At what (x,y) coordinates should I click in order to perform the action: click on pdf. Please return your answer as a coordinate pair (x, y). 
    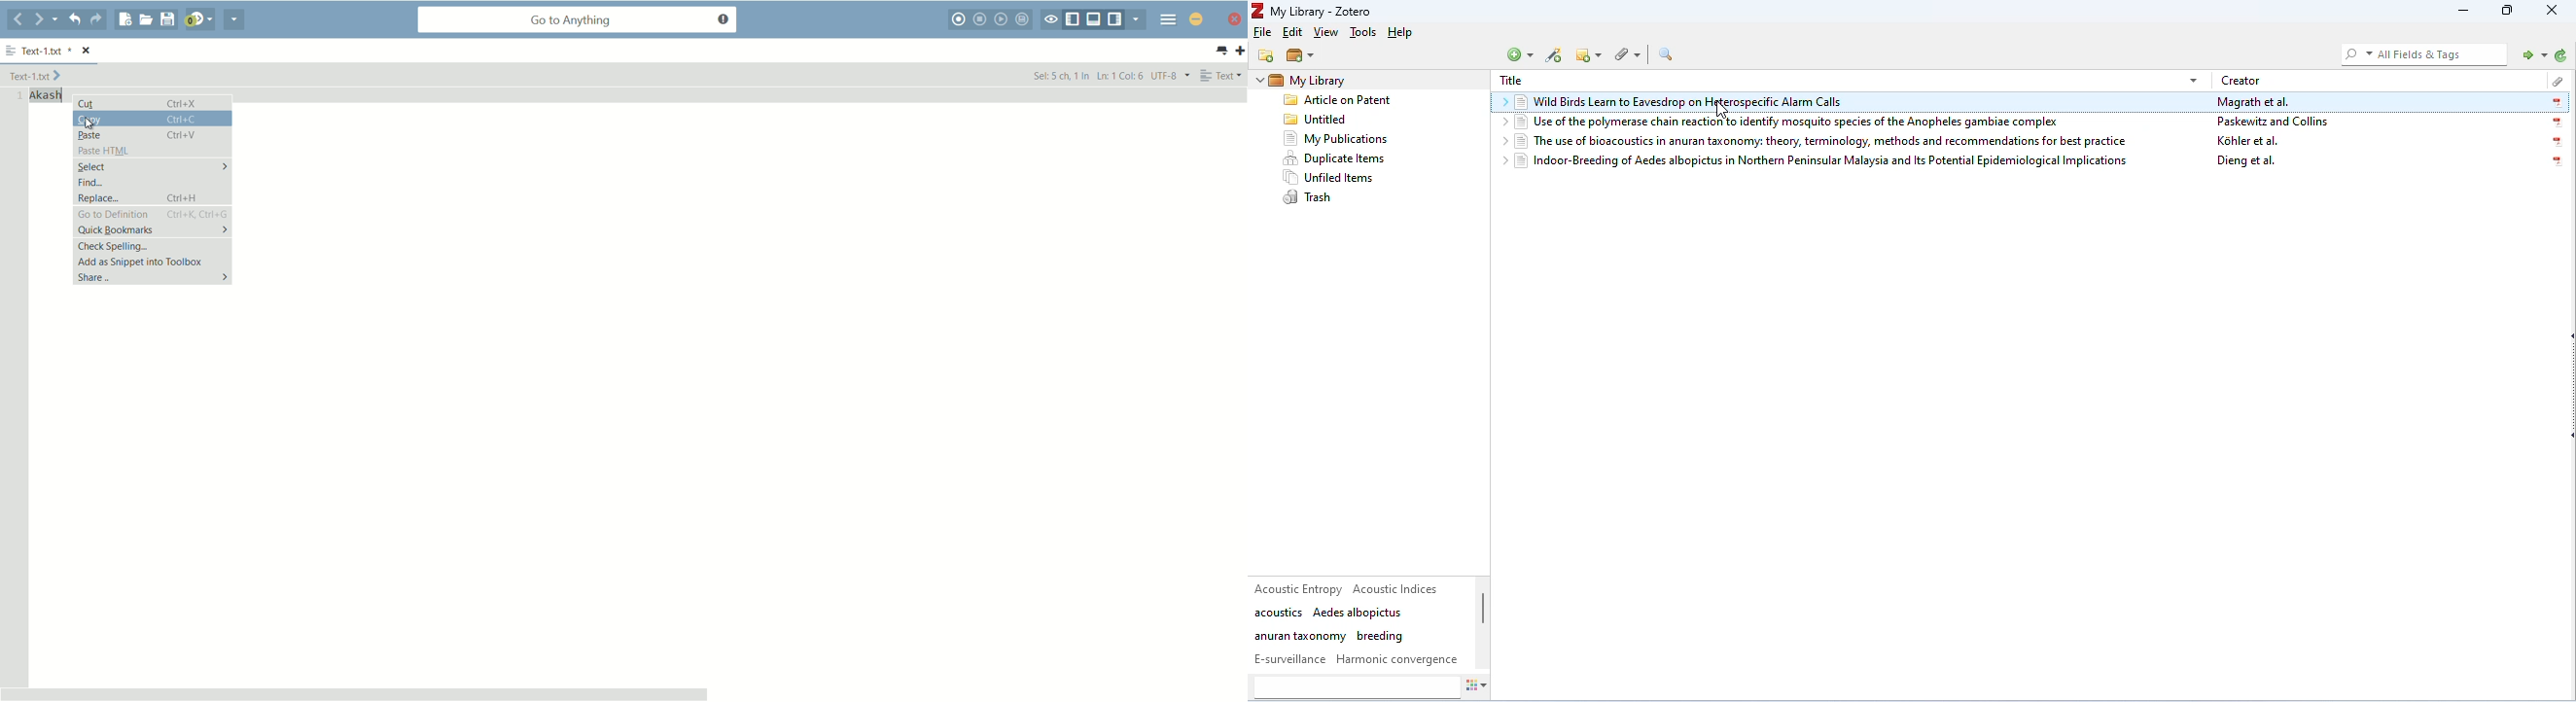
    Looking at the image, I should click on (2558, 143).